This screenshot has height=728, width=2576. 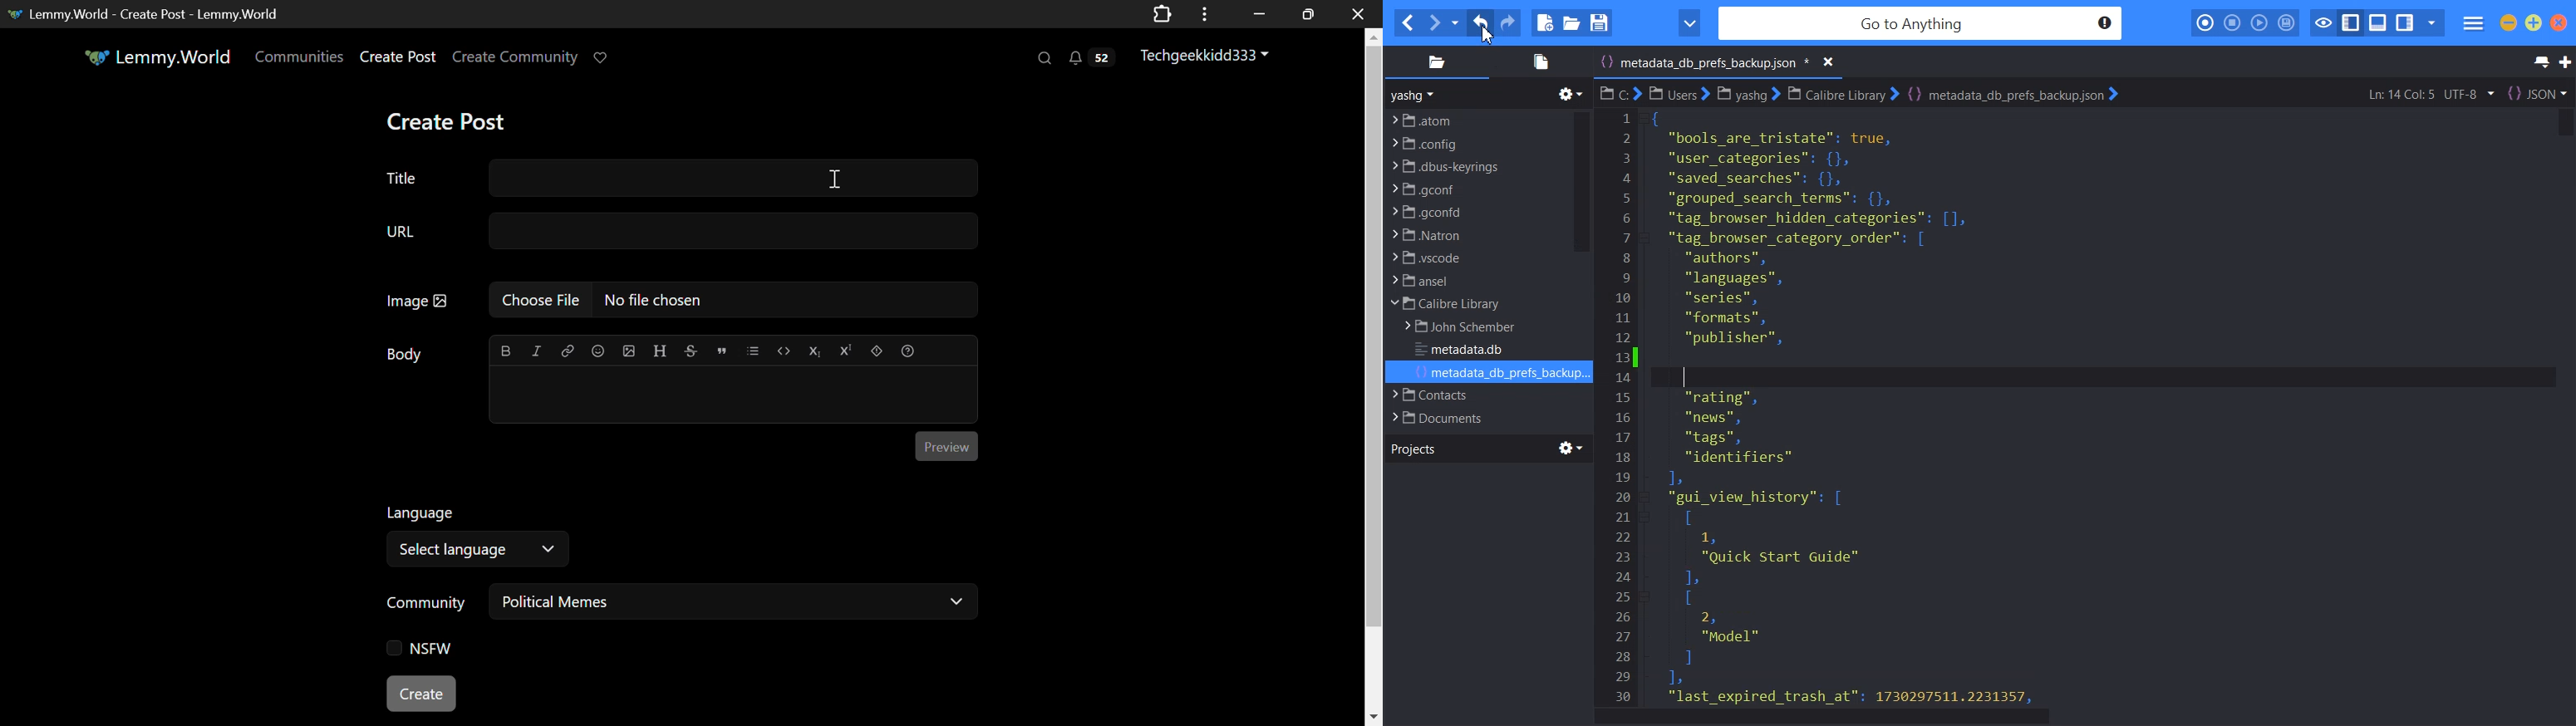 I want to click on Vertical scroll bar, so click(x=2562, y=406).